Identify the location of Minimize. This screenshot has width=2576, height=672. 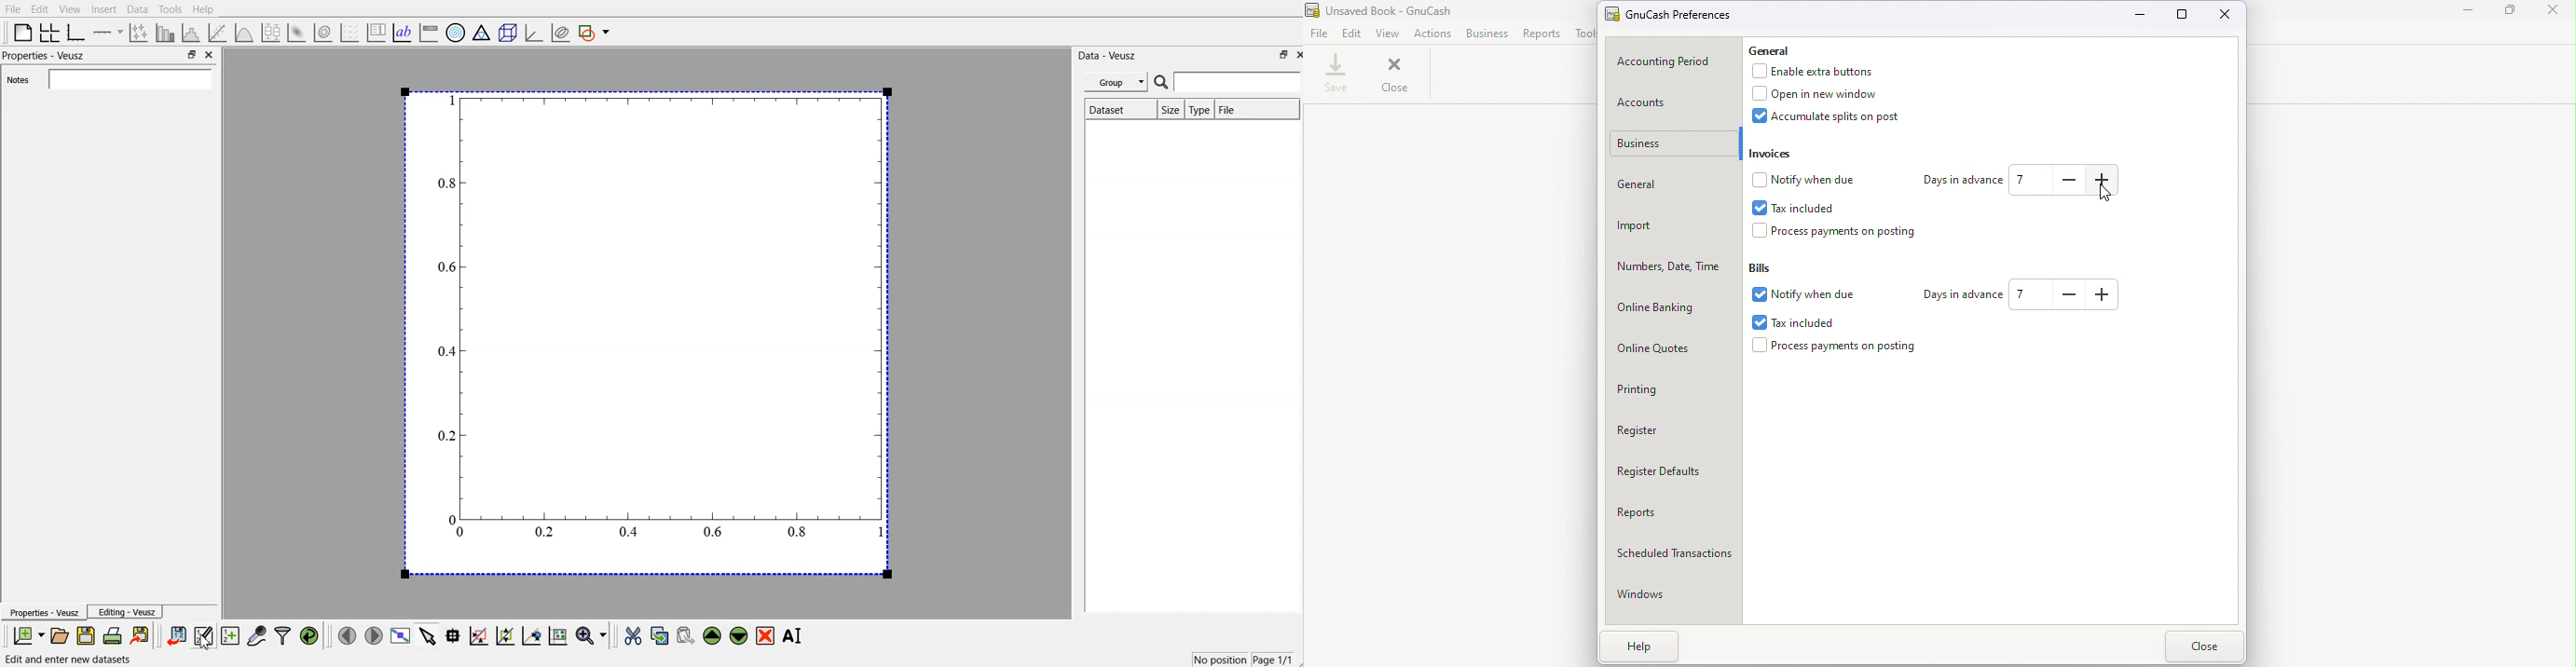
(2466, 14).